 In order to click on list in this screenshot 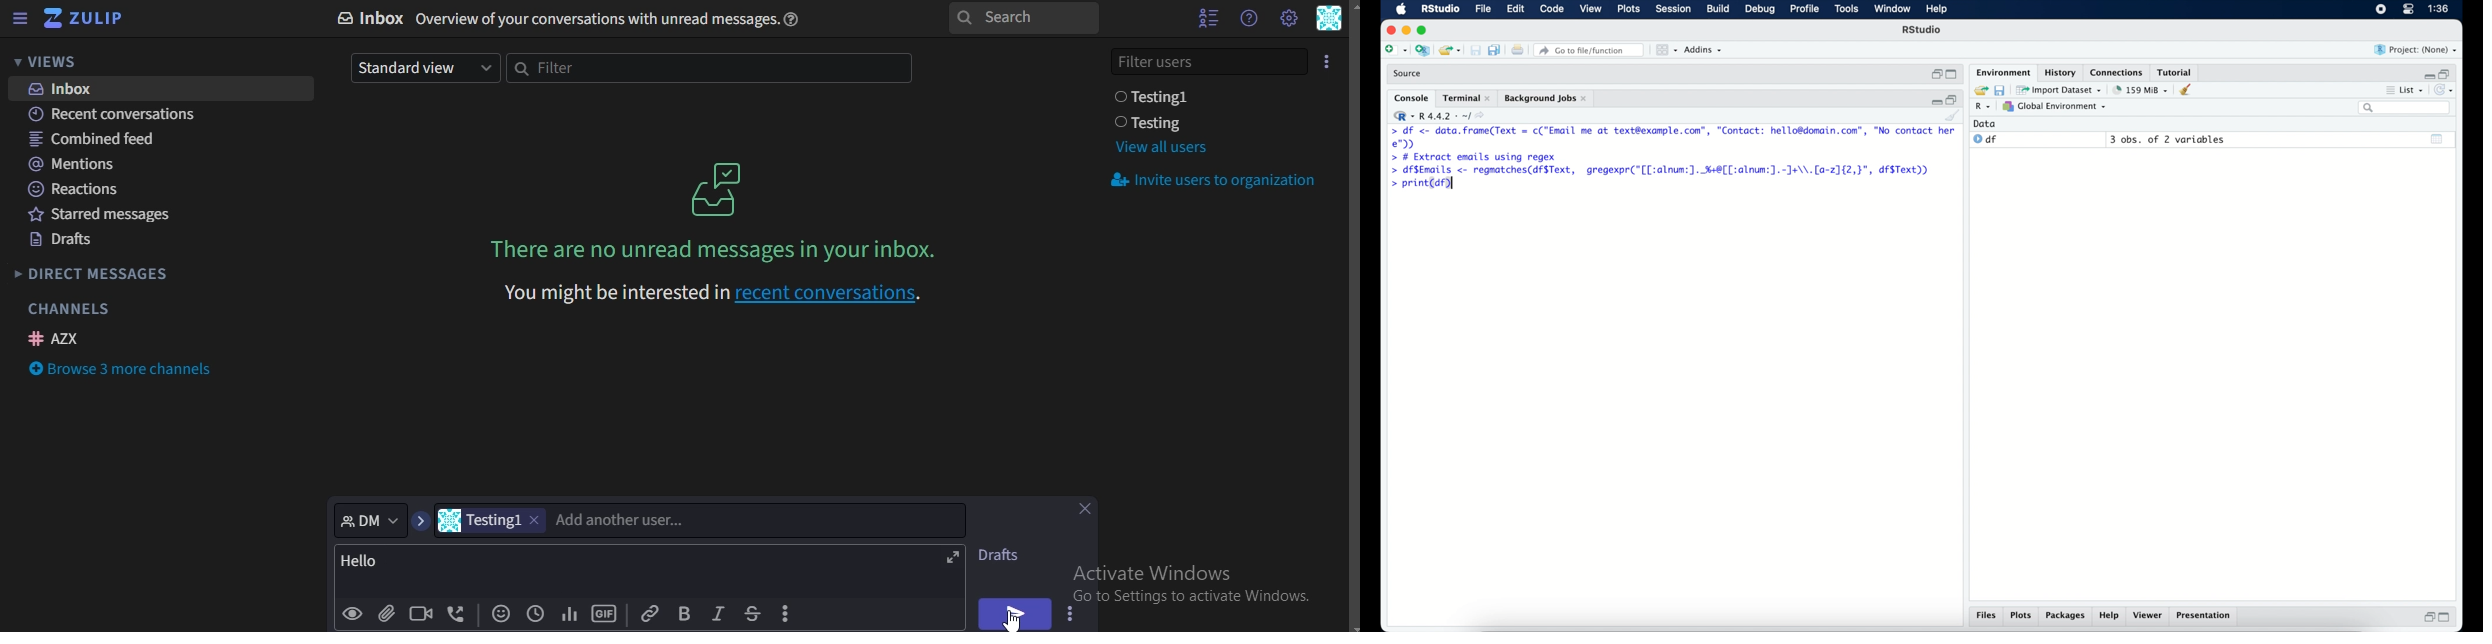, I will do `click(2409, 90)`.